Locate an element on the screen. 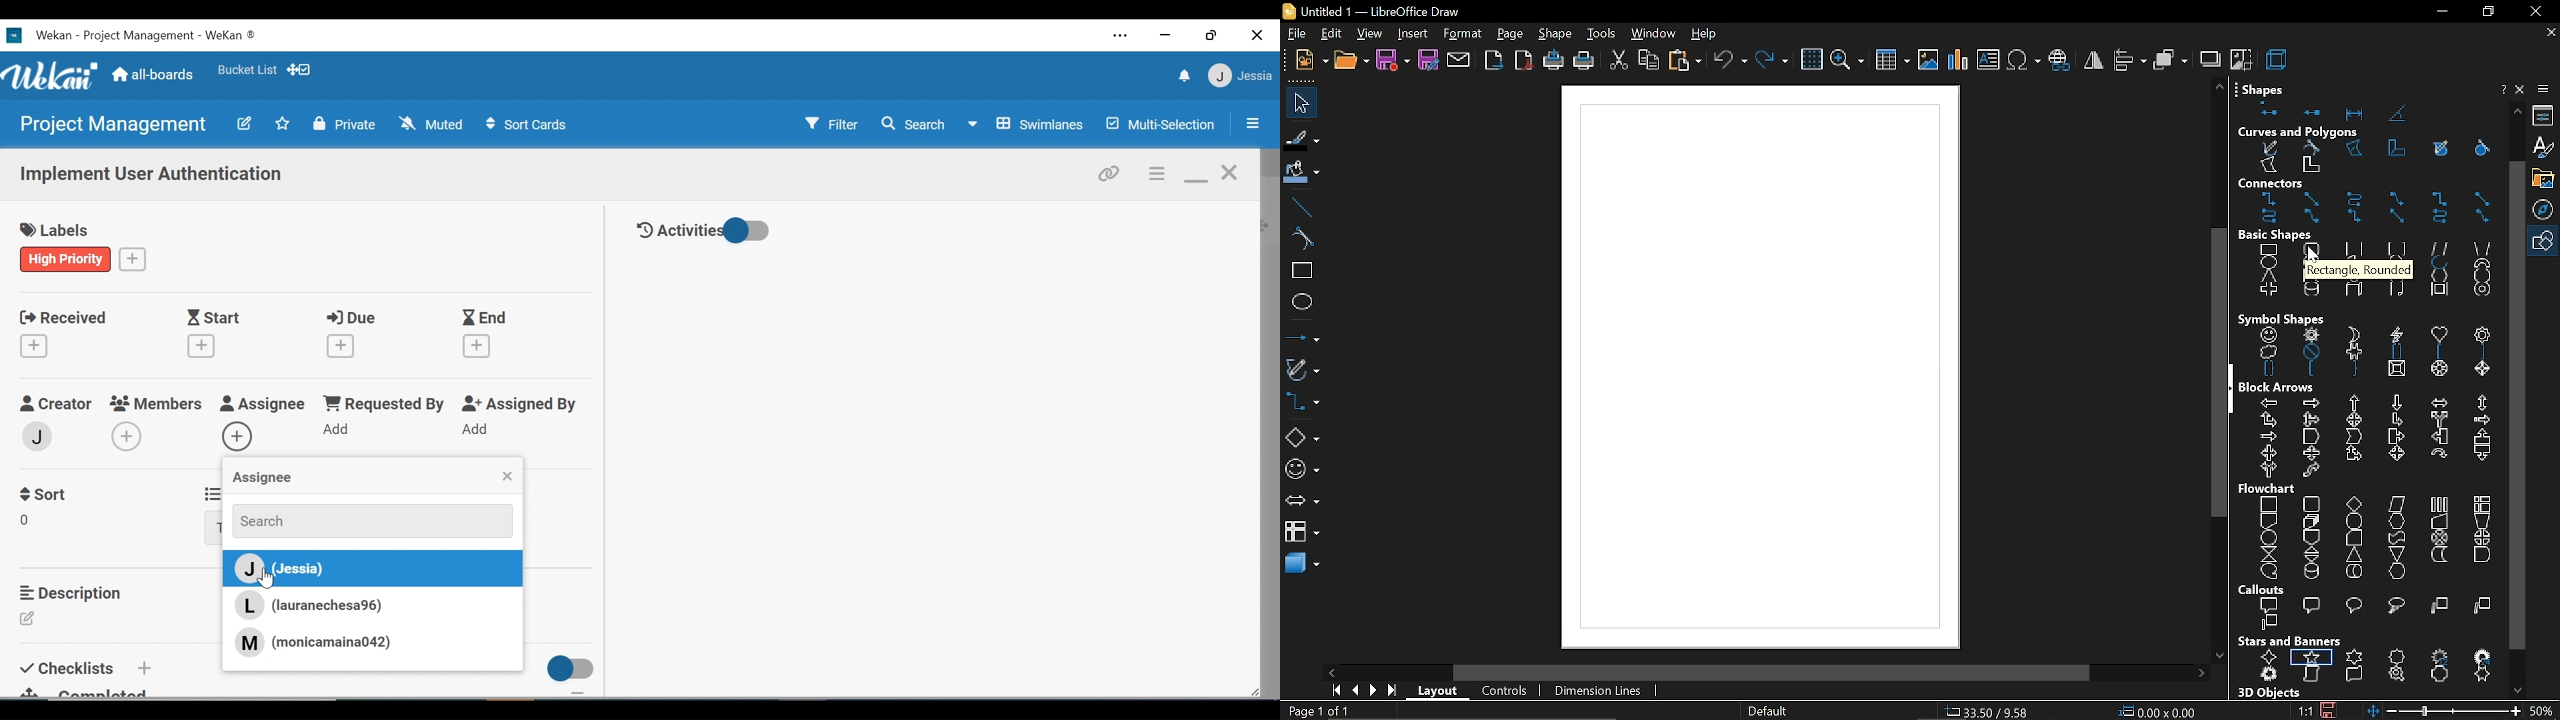 This screenshot has height=728, width=2576. fill color is located at coordinates (1303, 173).